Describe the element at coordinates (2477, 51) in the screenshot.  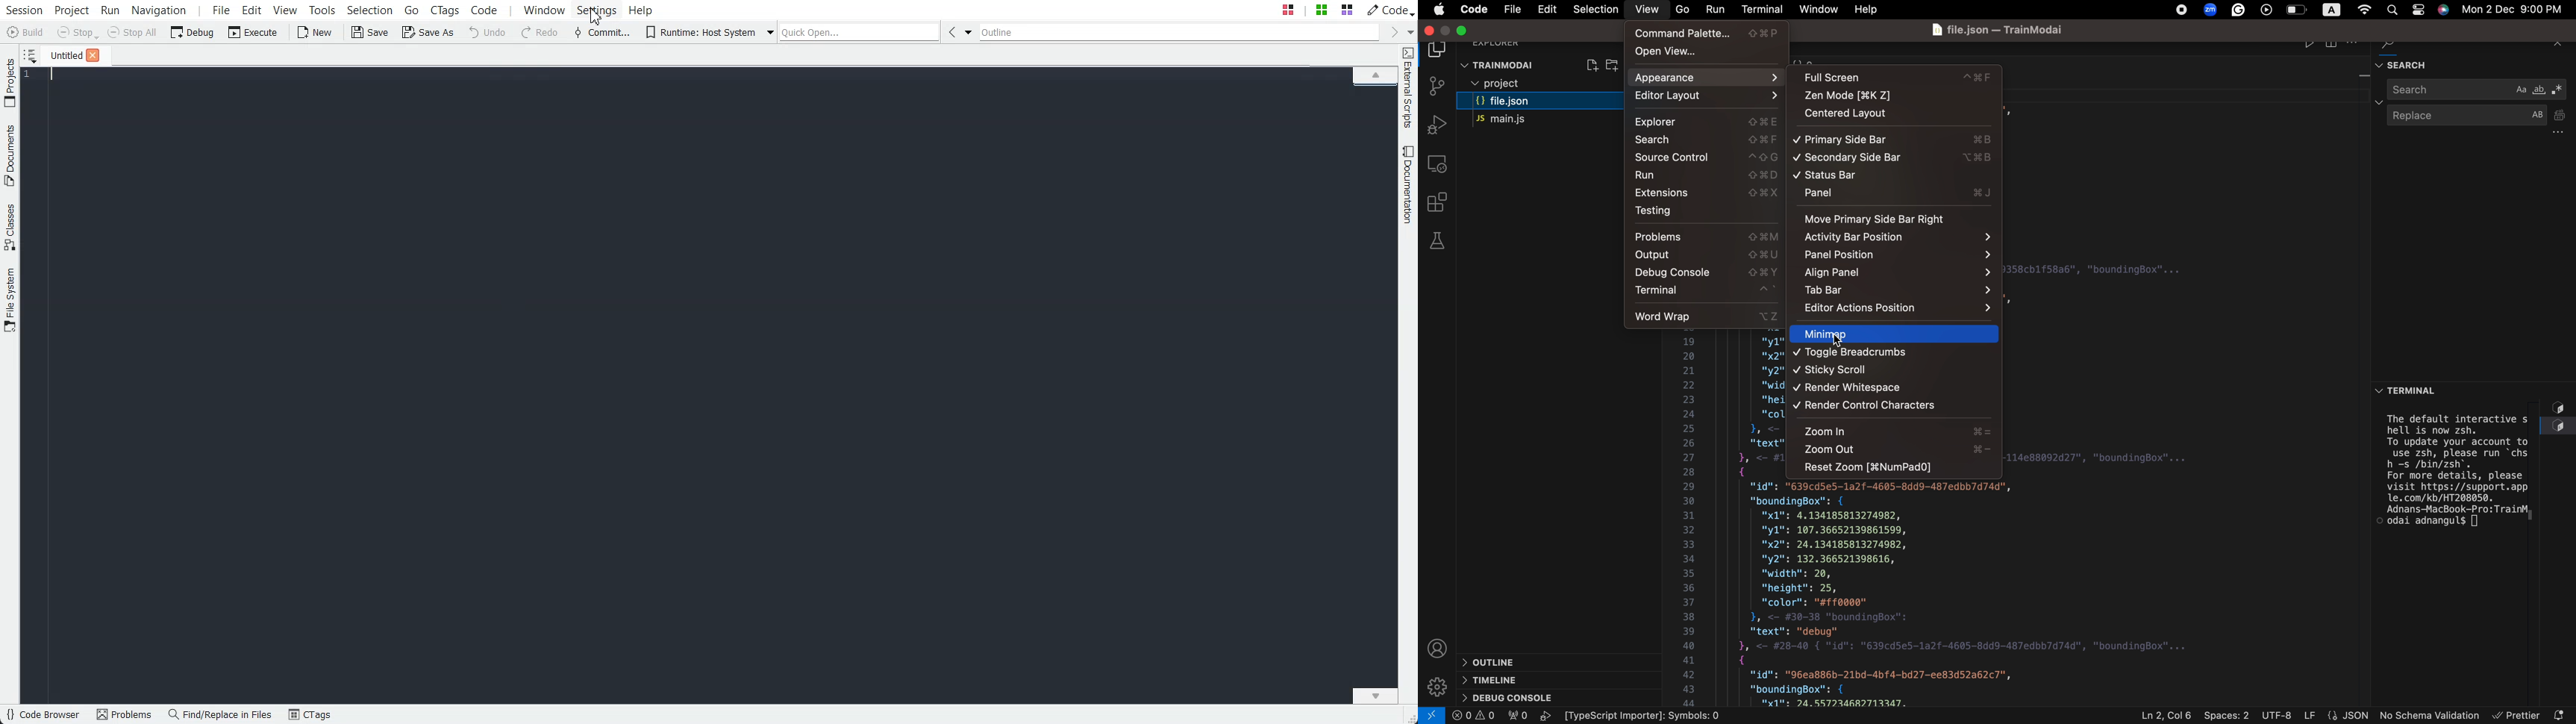
I see `find and search` at that location.